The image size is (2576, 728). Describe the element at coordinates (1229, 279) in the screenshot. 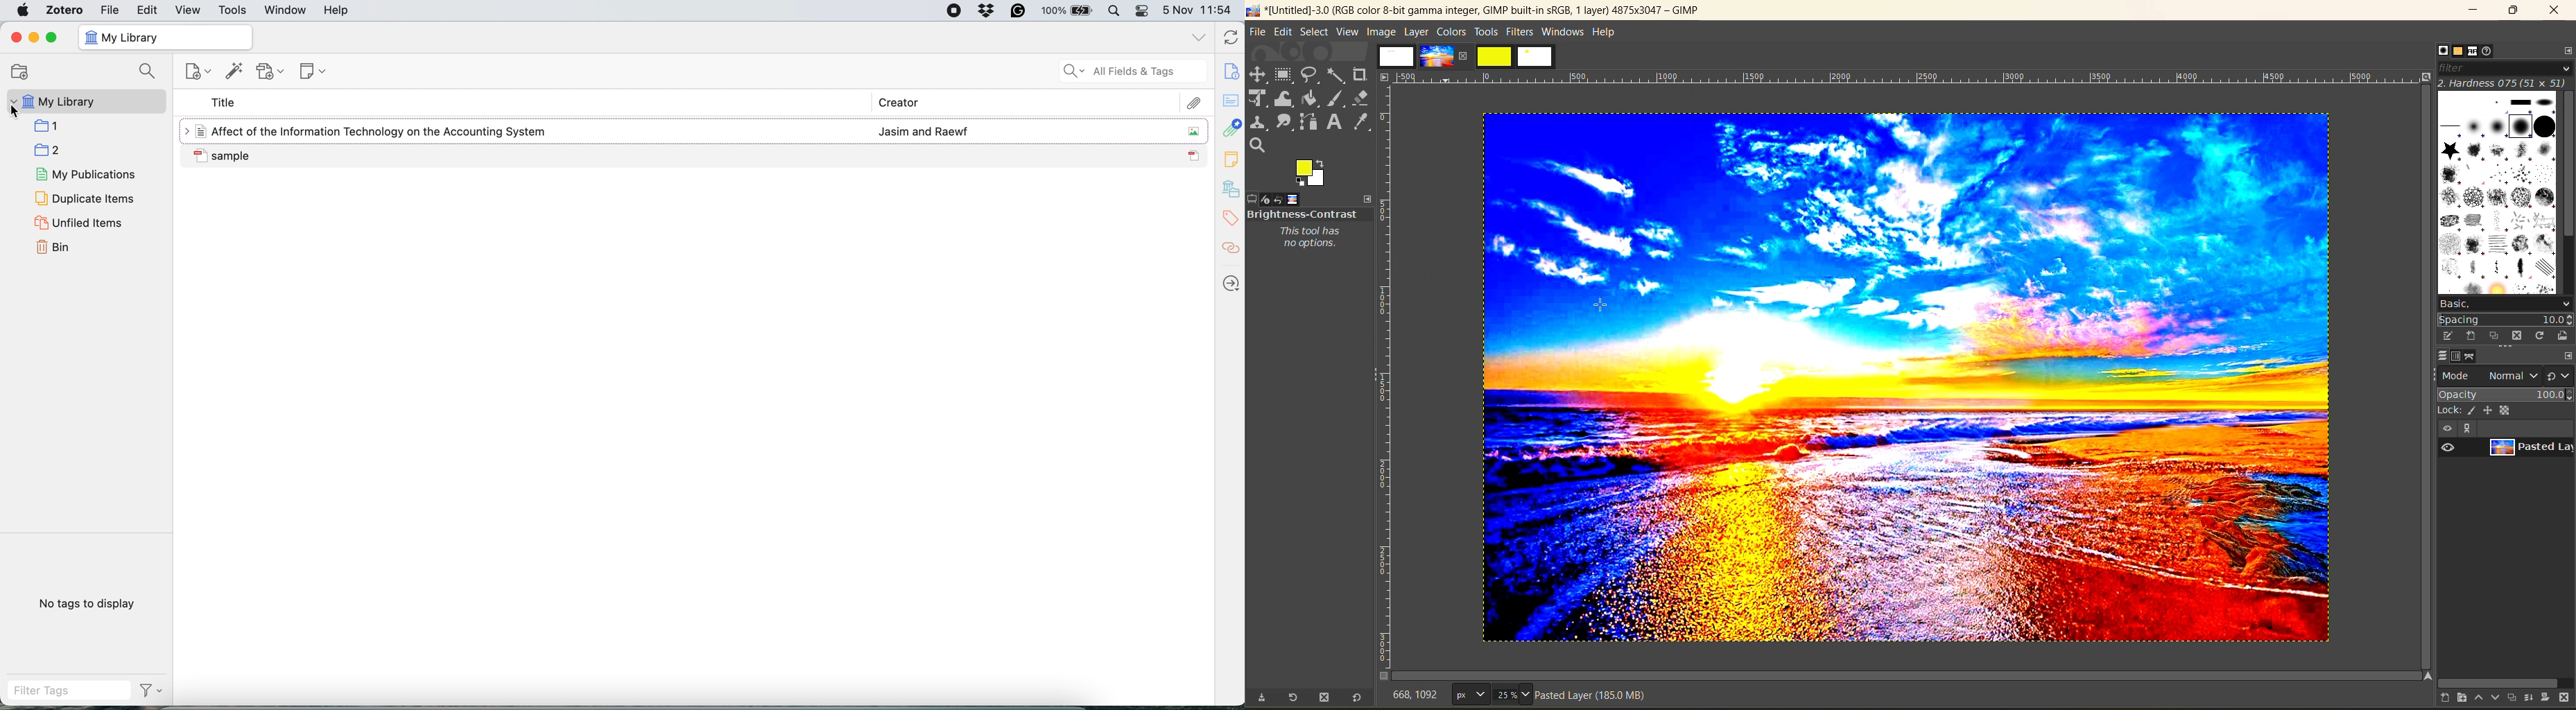

I see `locate` at that location.